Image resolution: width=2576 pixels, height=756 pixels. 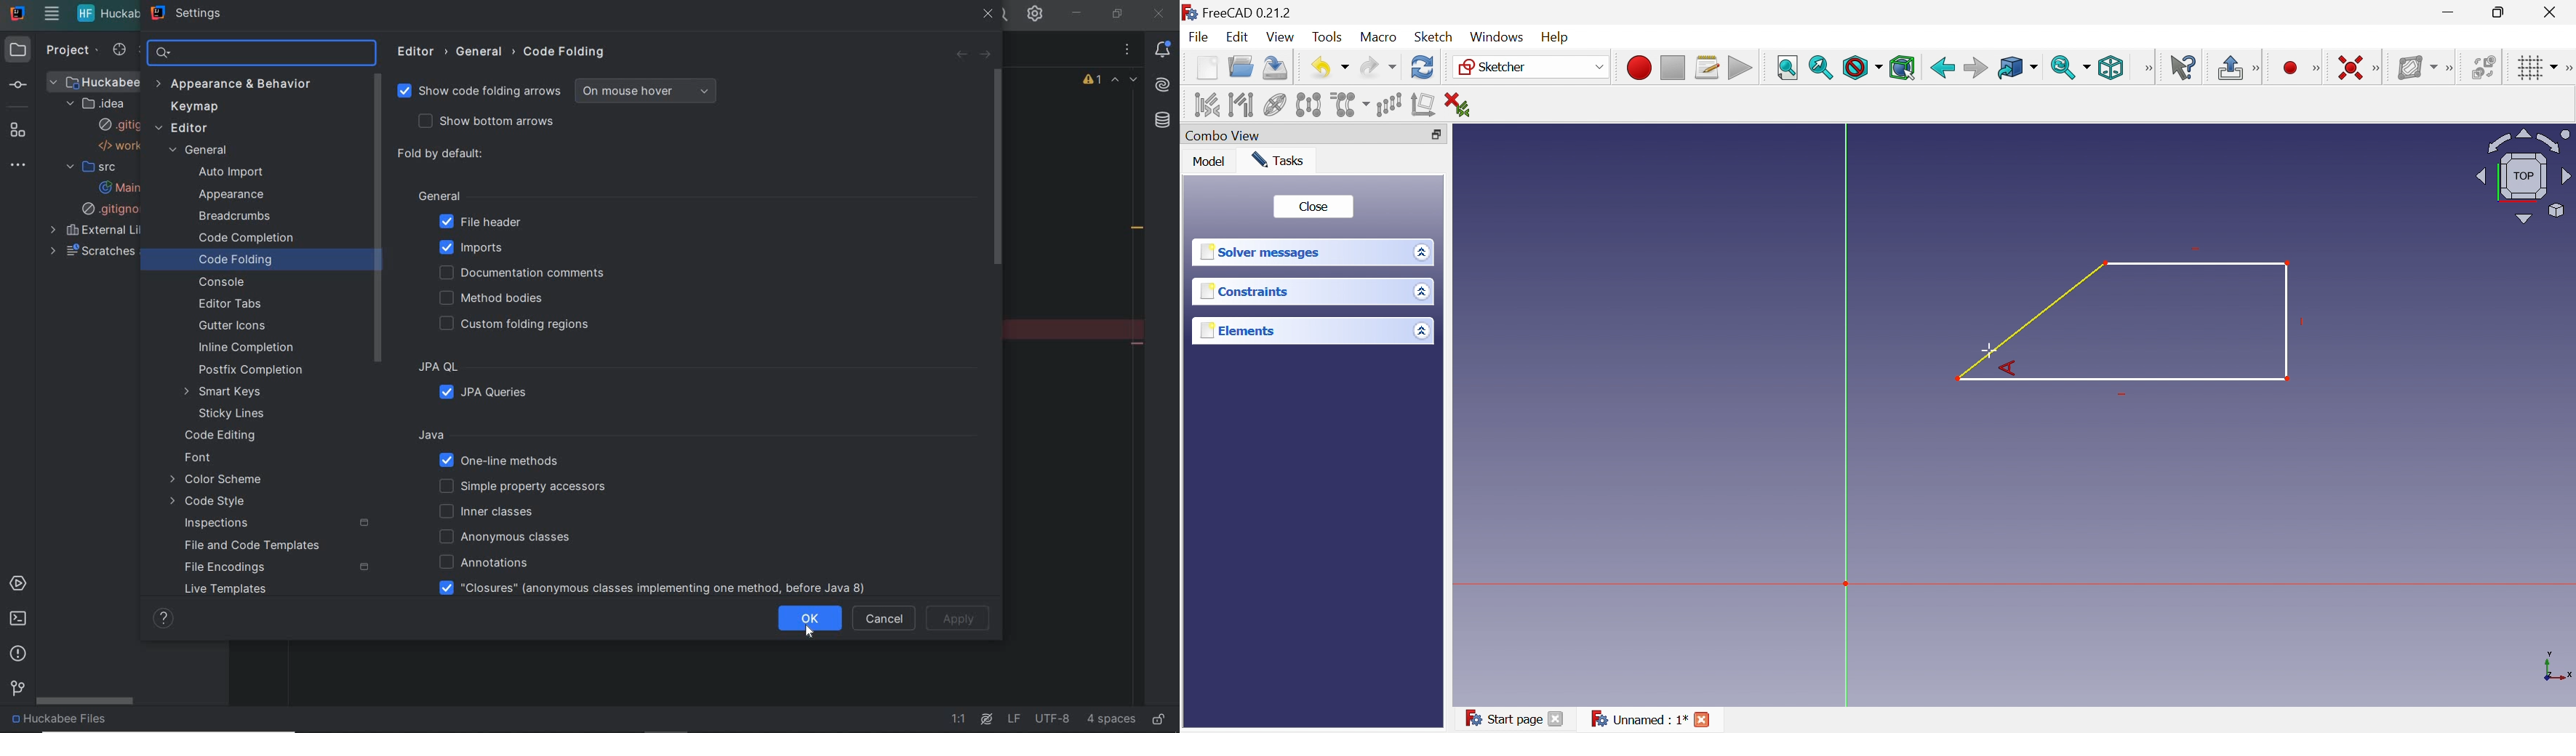 I want to click on What's this?, so click(x=2183, y=66).